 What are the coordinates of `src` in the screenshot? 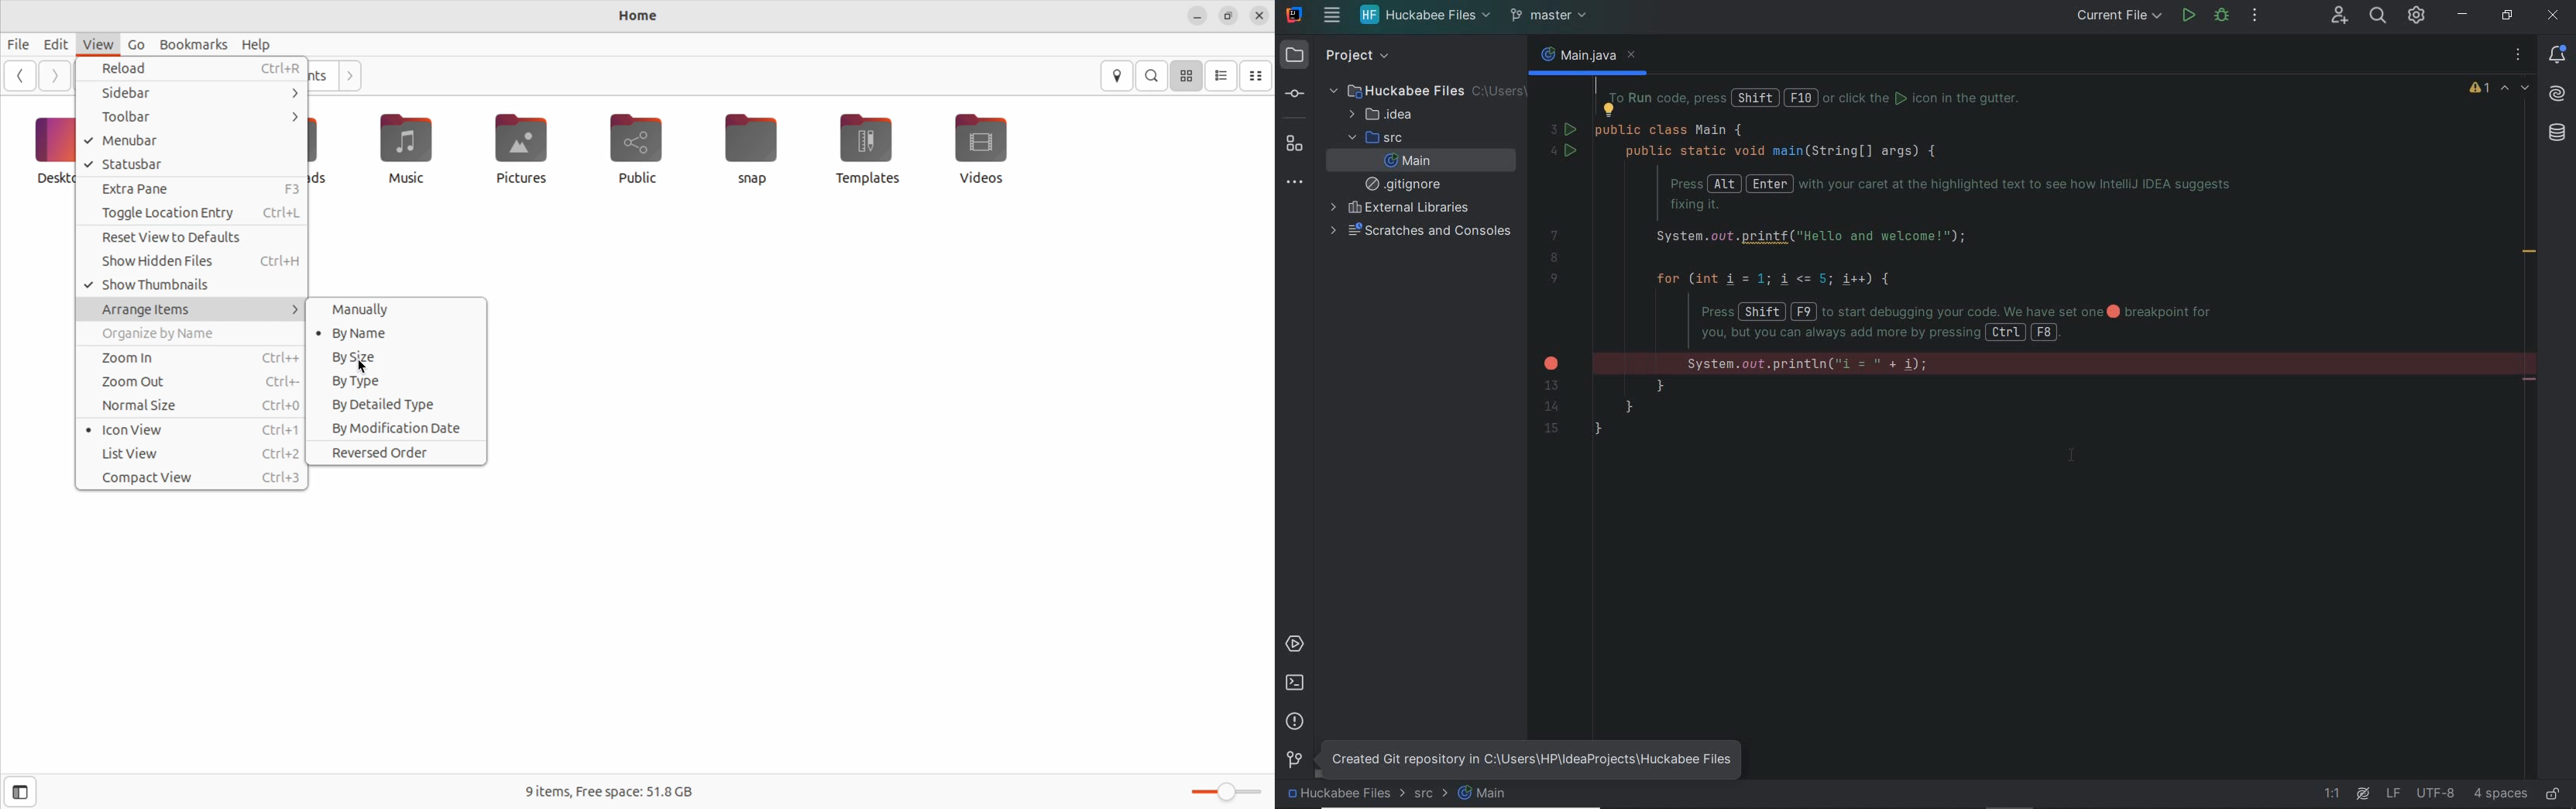 It's located at (1431, 795).